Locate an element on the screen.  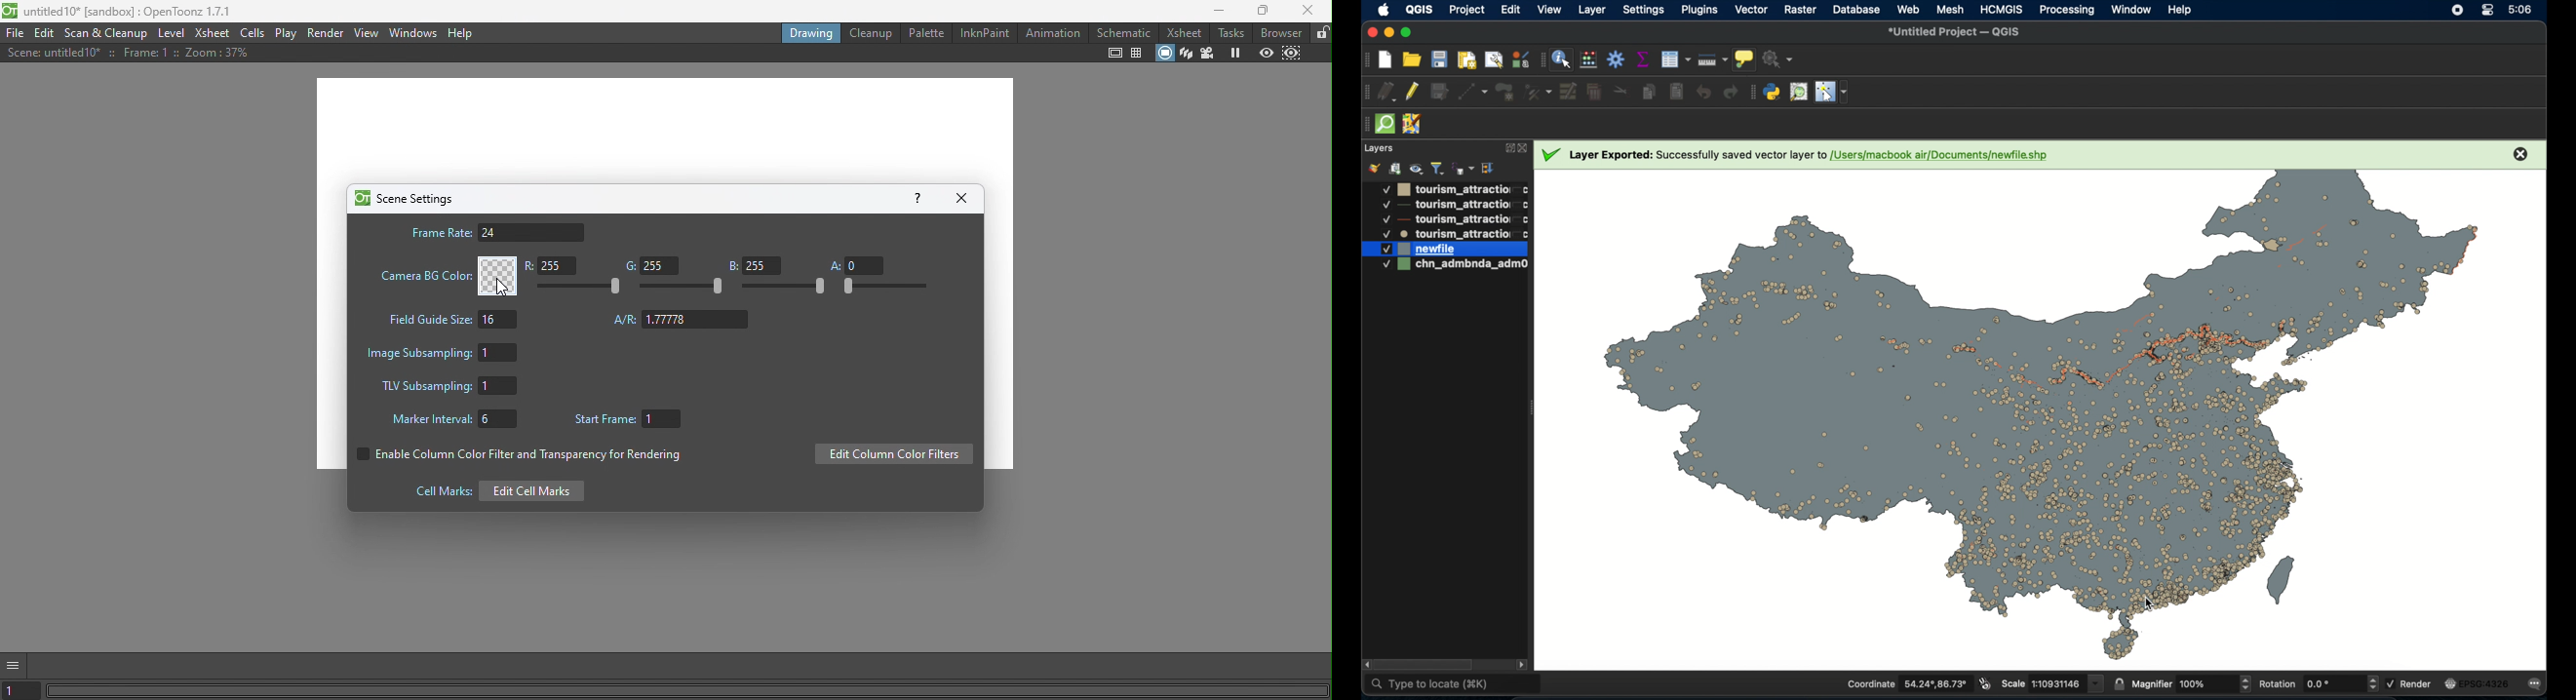
switches mouse to a configurable pointer is located at coordinates (1834, 92).